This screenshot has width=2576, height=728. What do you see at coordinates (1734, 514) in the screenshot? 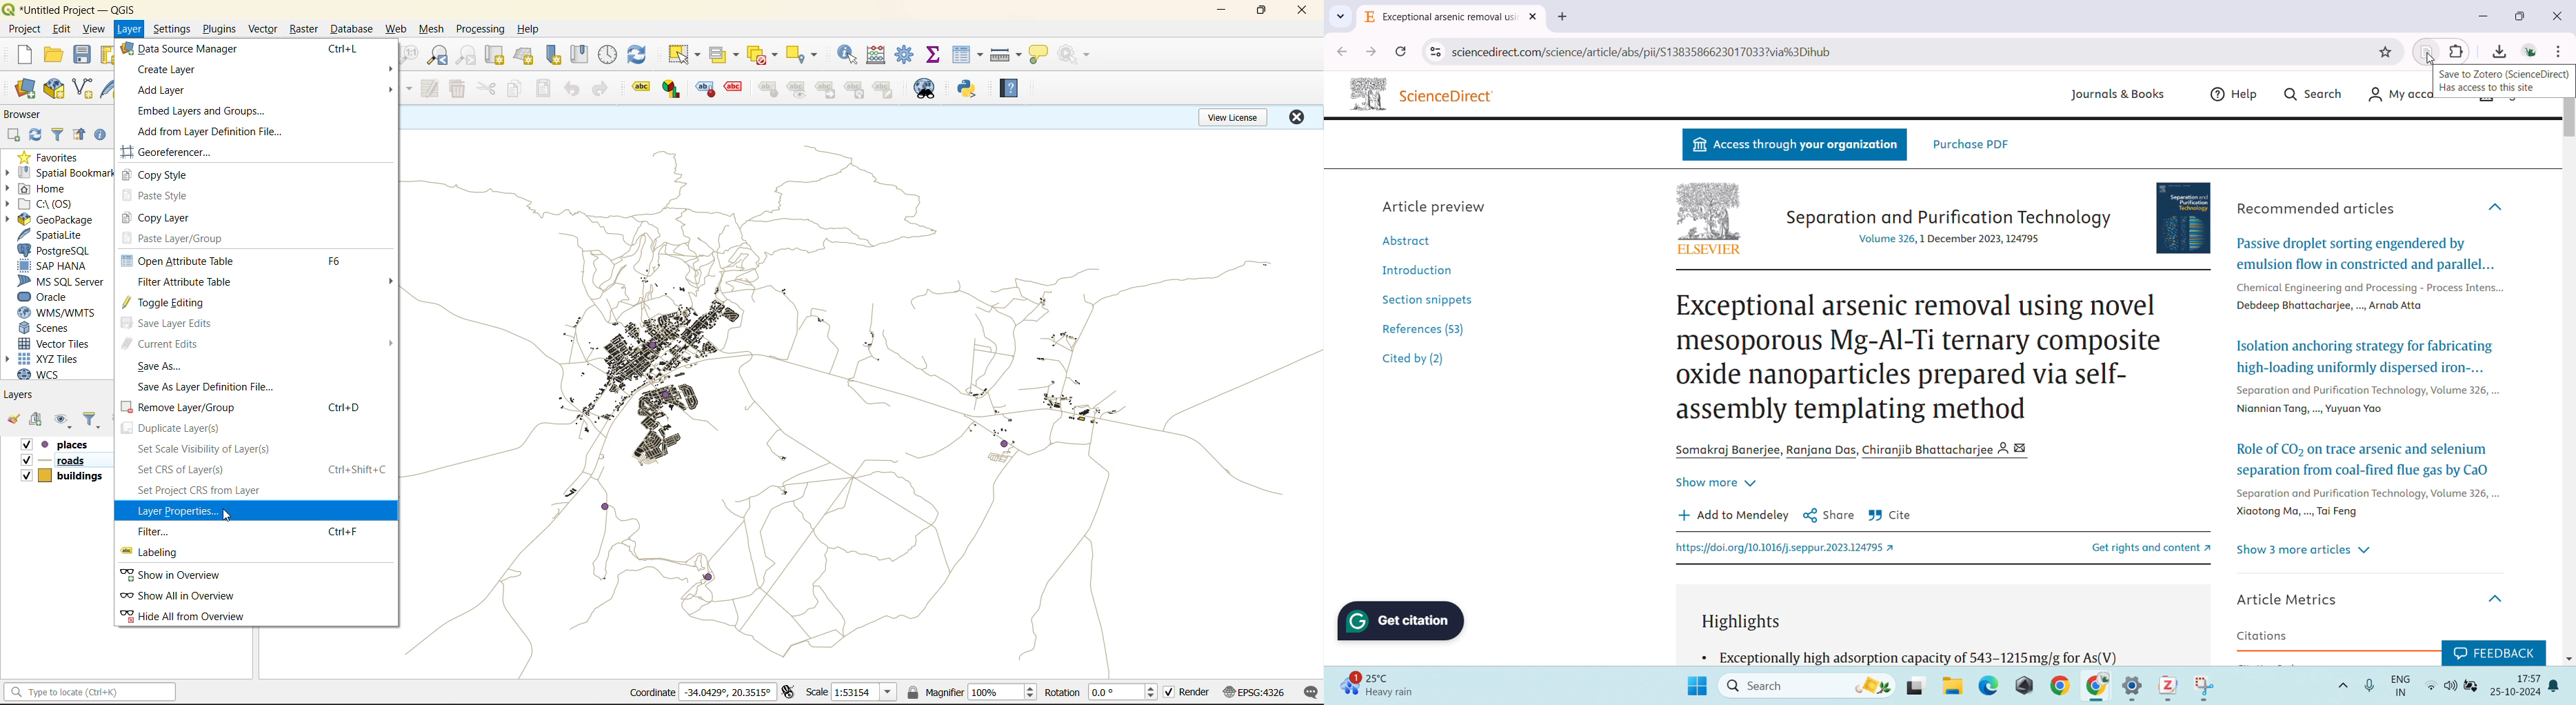
I see `Add to Mendeley` at bounding box center [1734, 514].